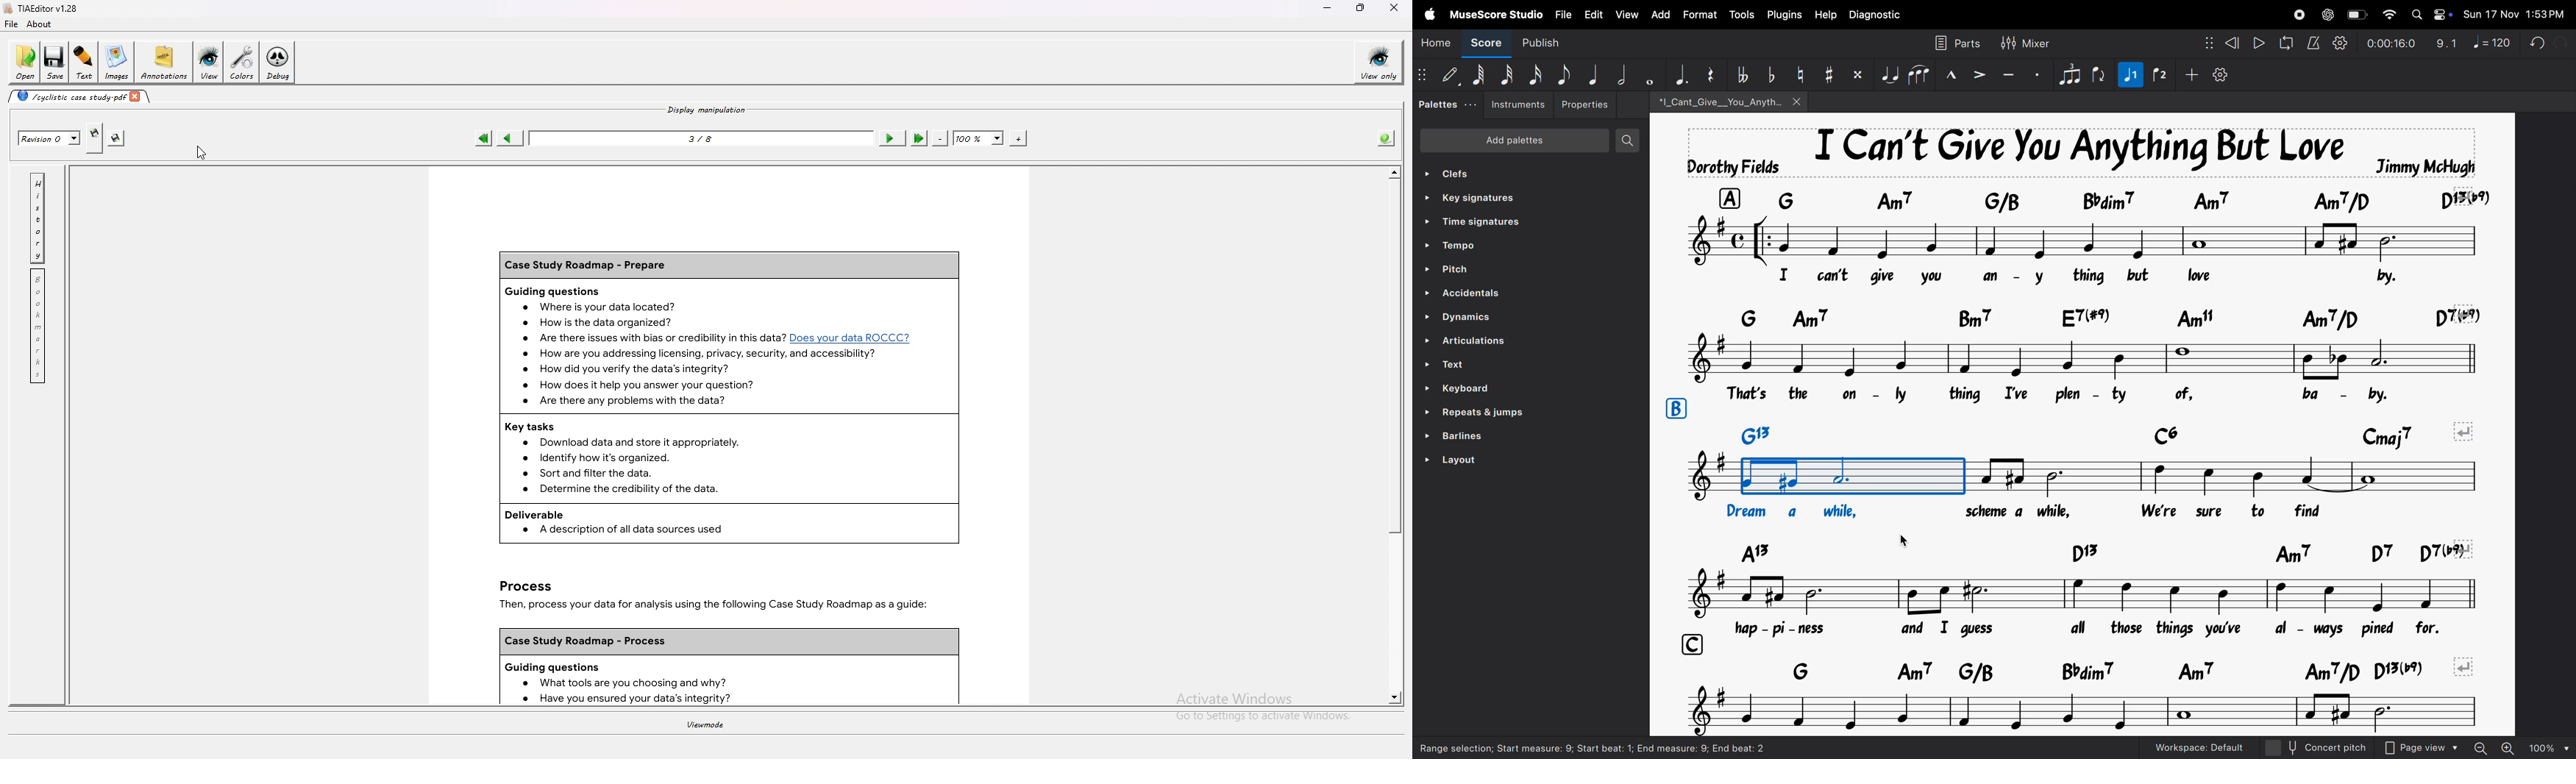 This screenshot has height=784, width=2576. I want to click on lyrics, so click(2062, 512).